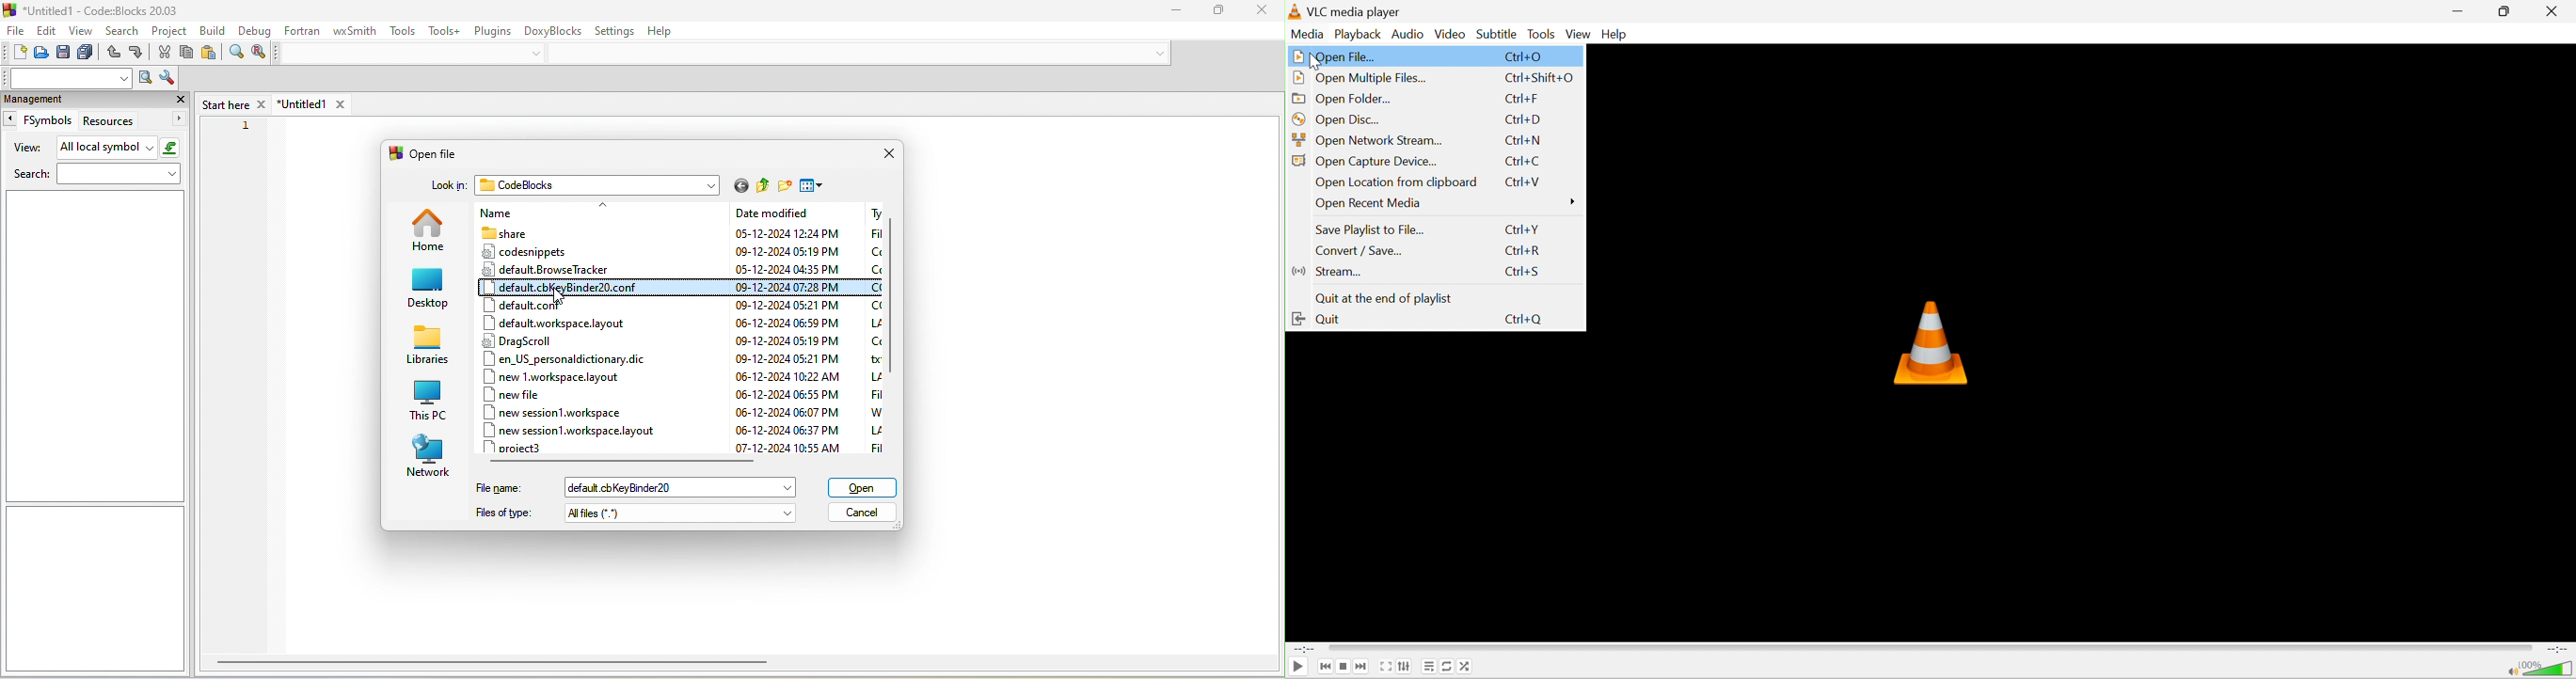 The width and height of the screenshot is (2576, 700). I want to click on Restore Down, so click(2507, 11).